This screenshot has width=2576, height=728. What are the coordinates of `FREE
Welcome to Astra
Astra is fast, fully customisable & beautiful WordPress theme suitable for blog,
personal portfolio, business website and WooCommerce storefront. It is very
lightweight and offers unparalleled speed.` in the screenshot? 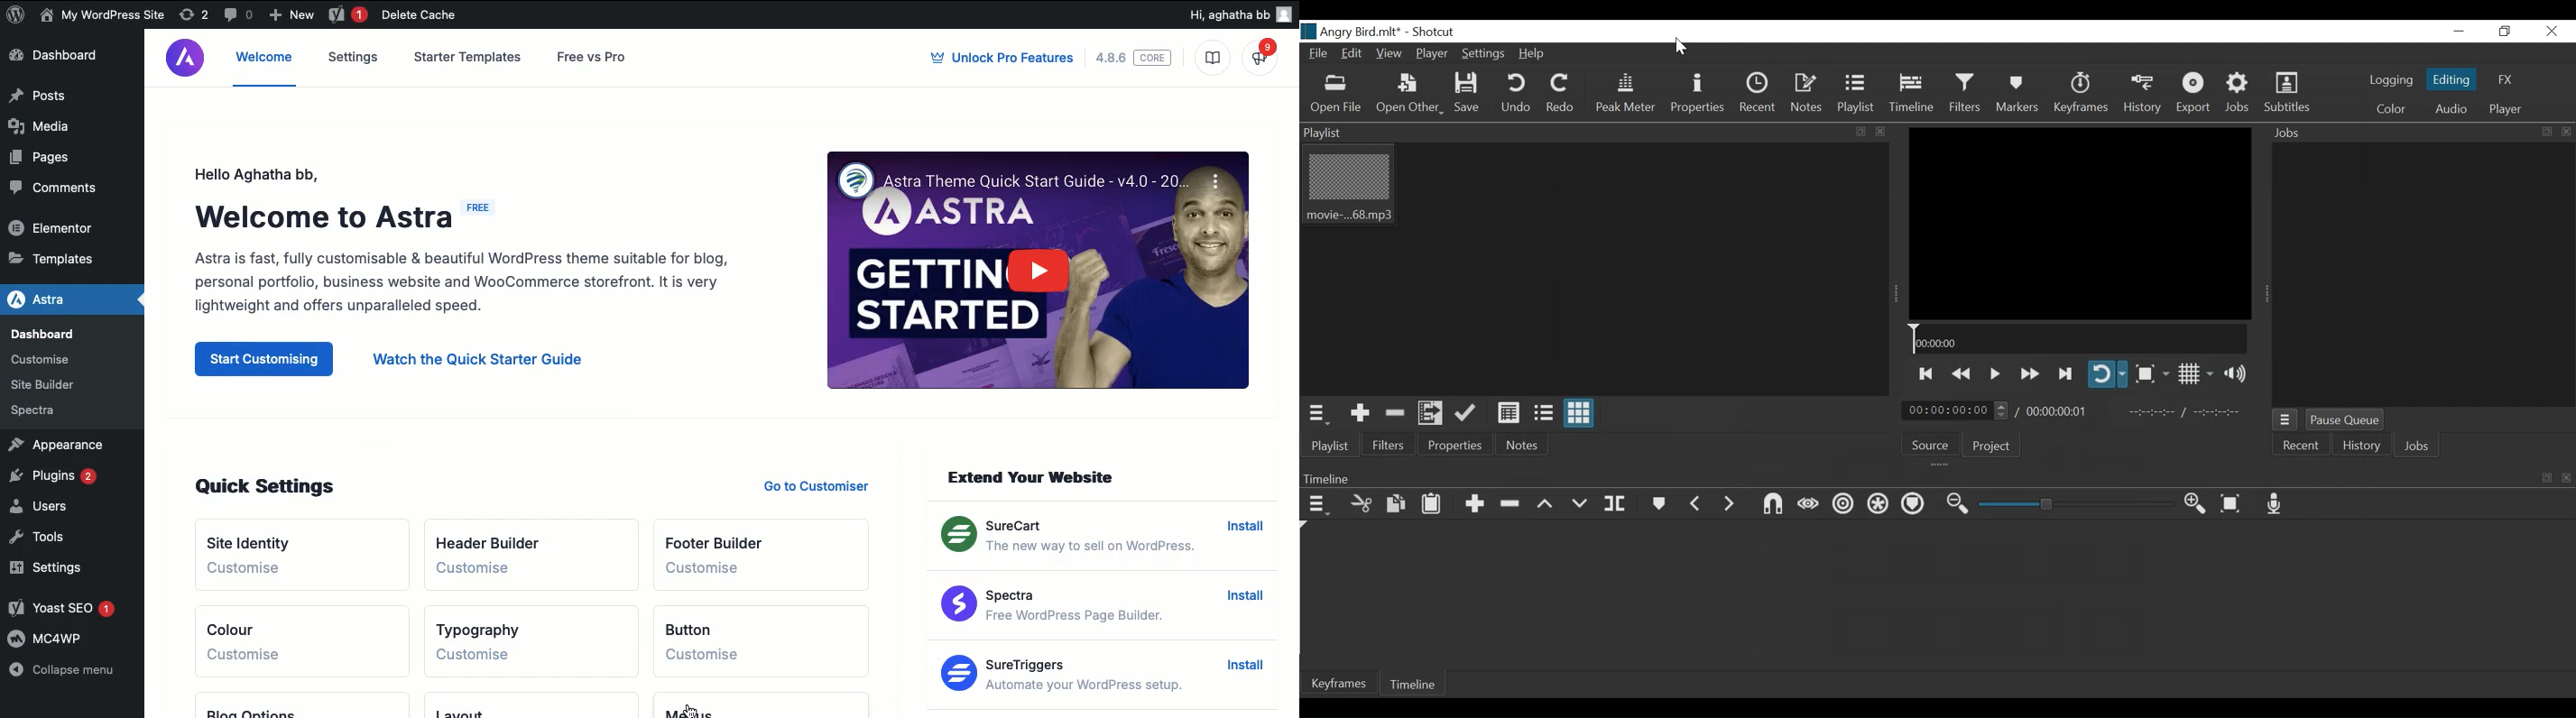 It's located at (460, 260).